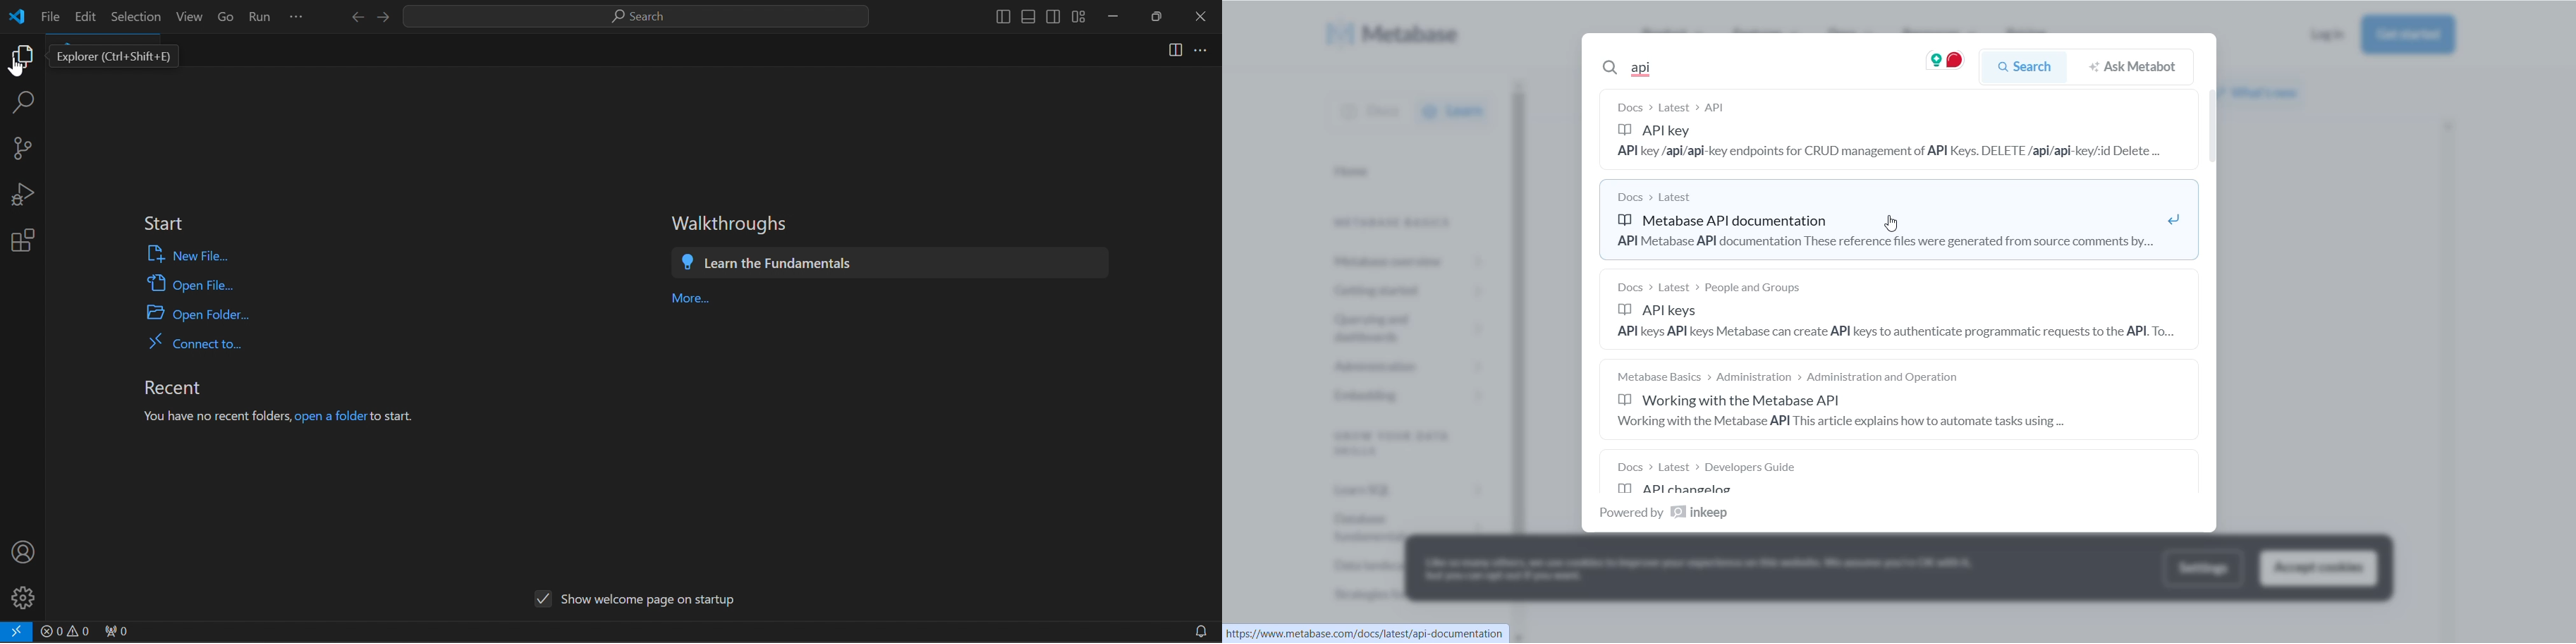 The image size is (2576, 644). I want to click on minimize, so click(1119, 19).